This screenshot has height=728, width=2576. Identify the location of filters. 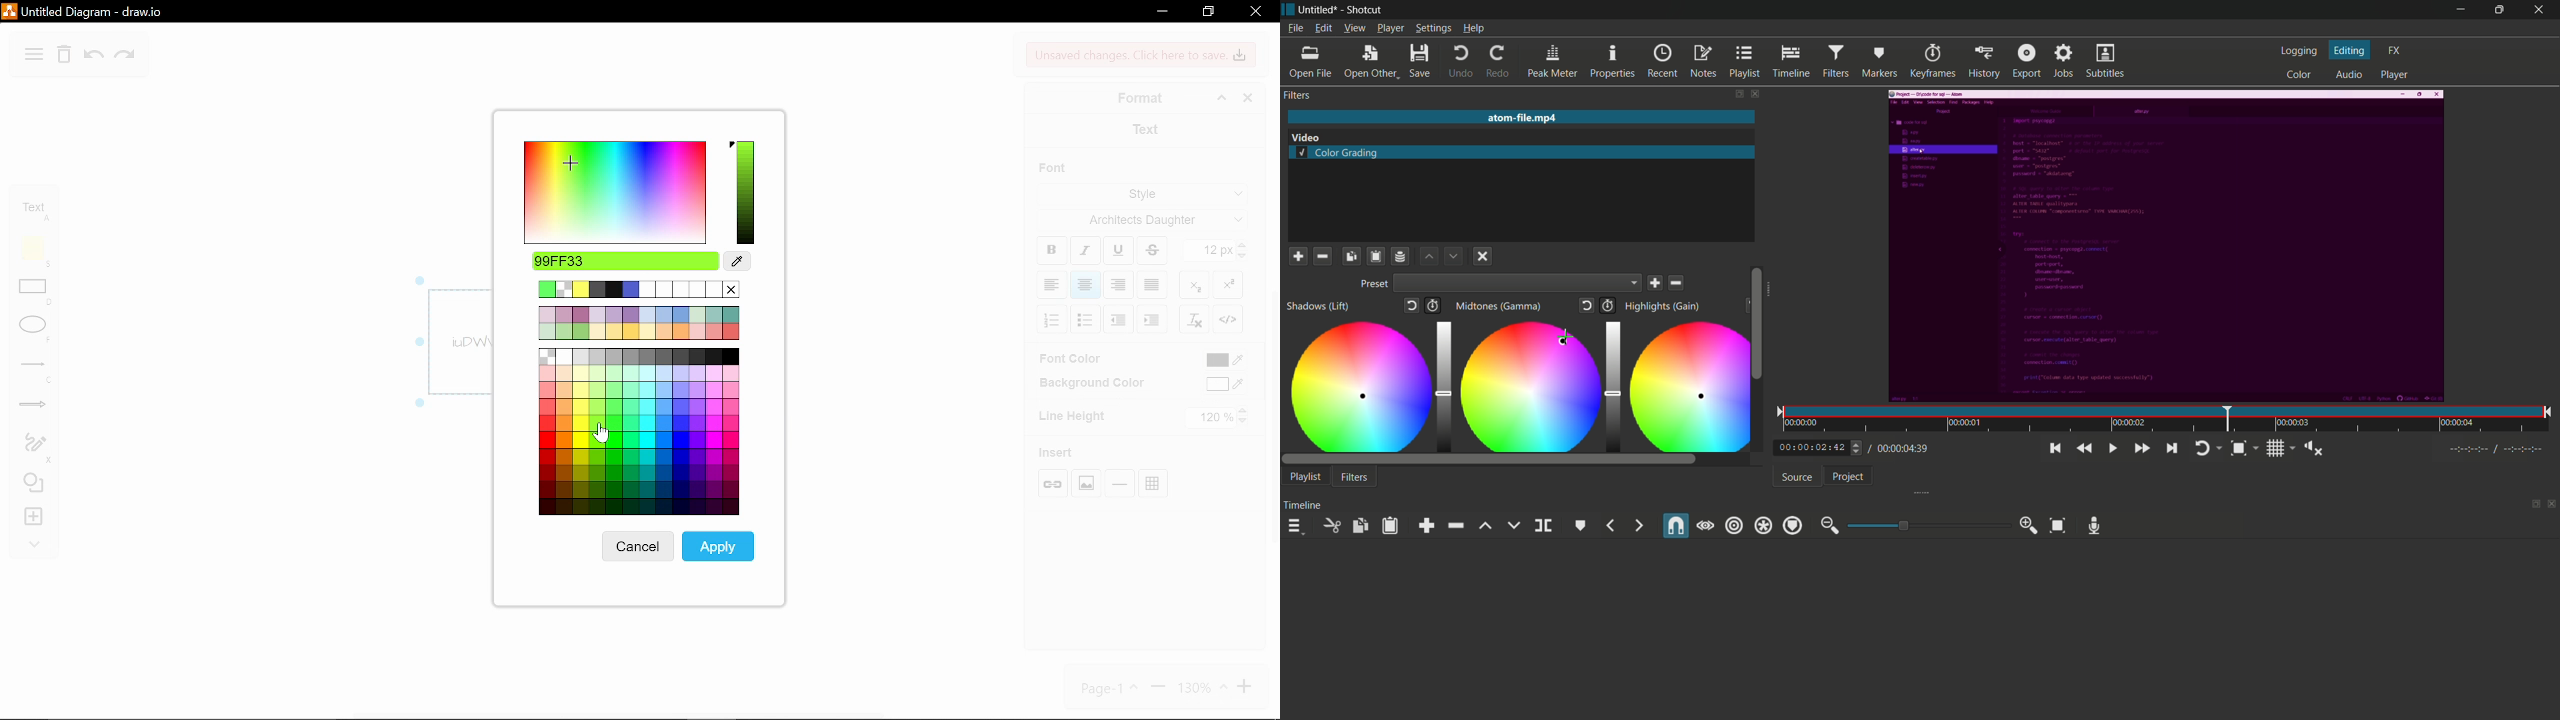
(1297, 95).